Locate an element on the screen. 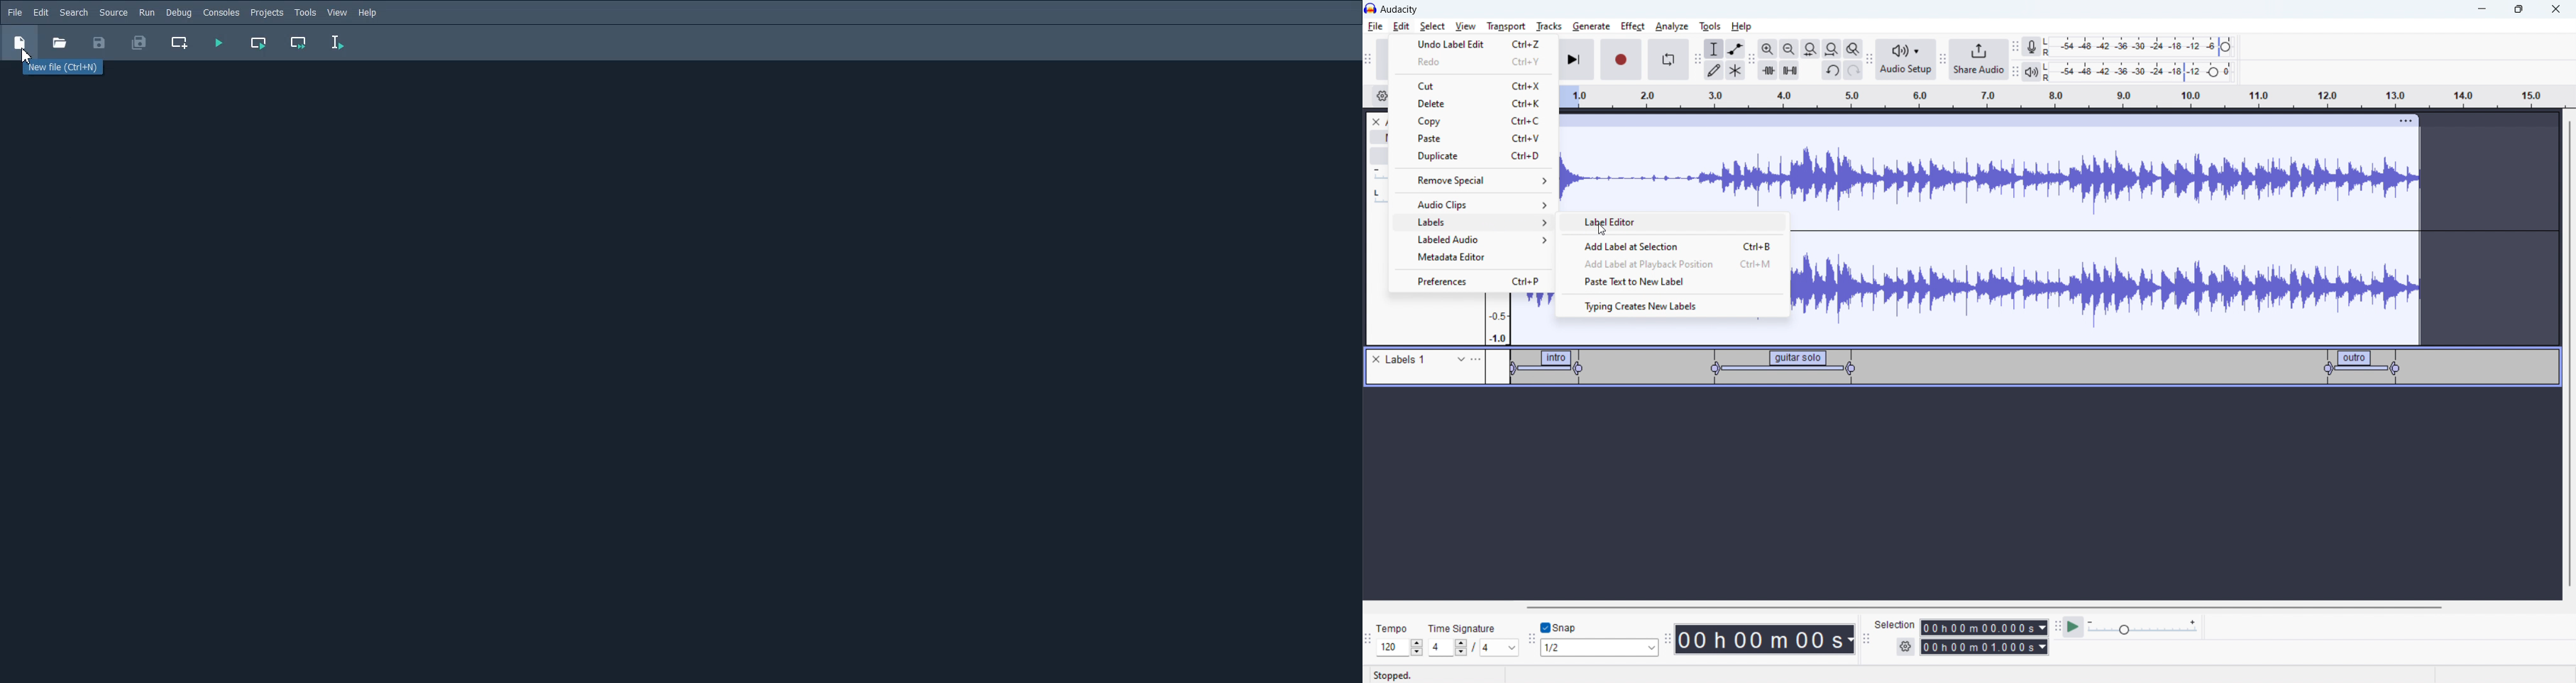 The image size is (2576, 700). edit toolbar is located at coordinates (1751, 60).